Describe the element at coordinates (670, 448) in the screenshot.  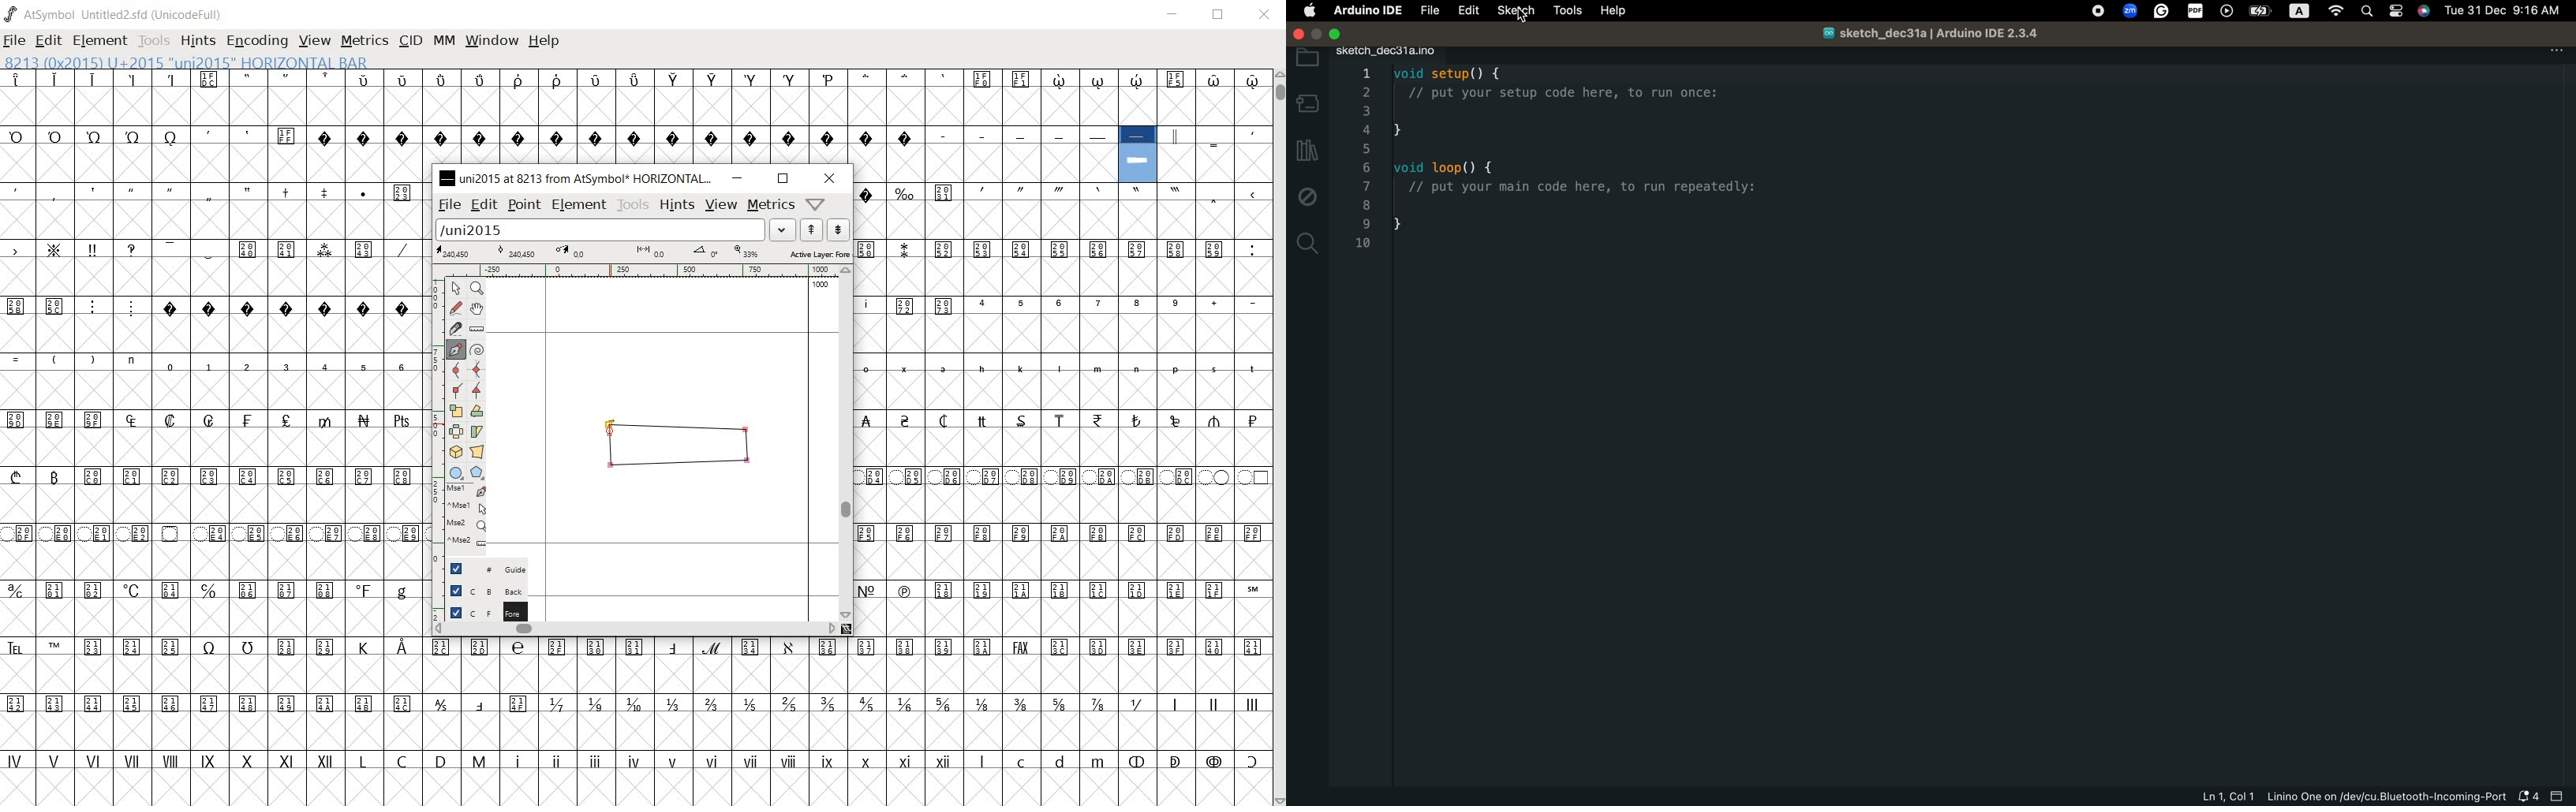
I see `horizontal bar glyph added` at that location.